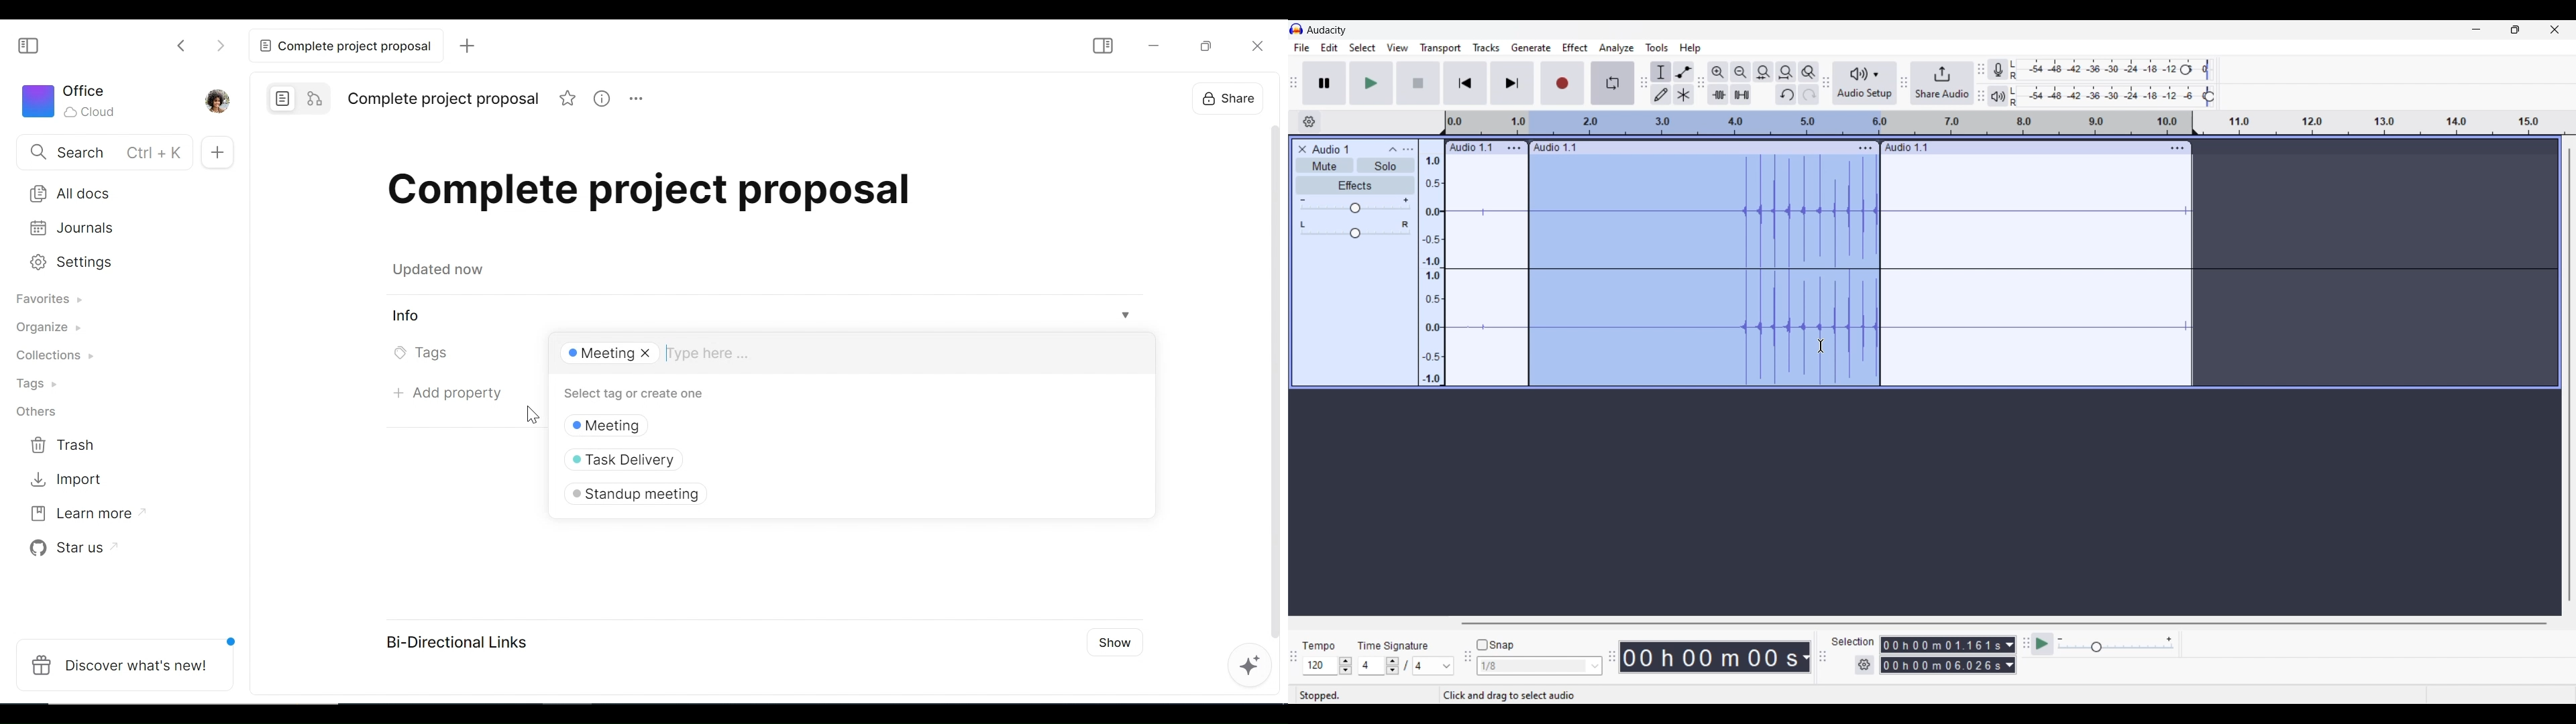 Image resolution: width=2576 pixels, height=728 pixels. What do you see at coordinates (36, 411) in the screenshot?
I see `Others` at bounding box center [36, 411].